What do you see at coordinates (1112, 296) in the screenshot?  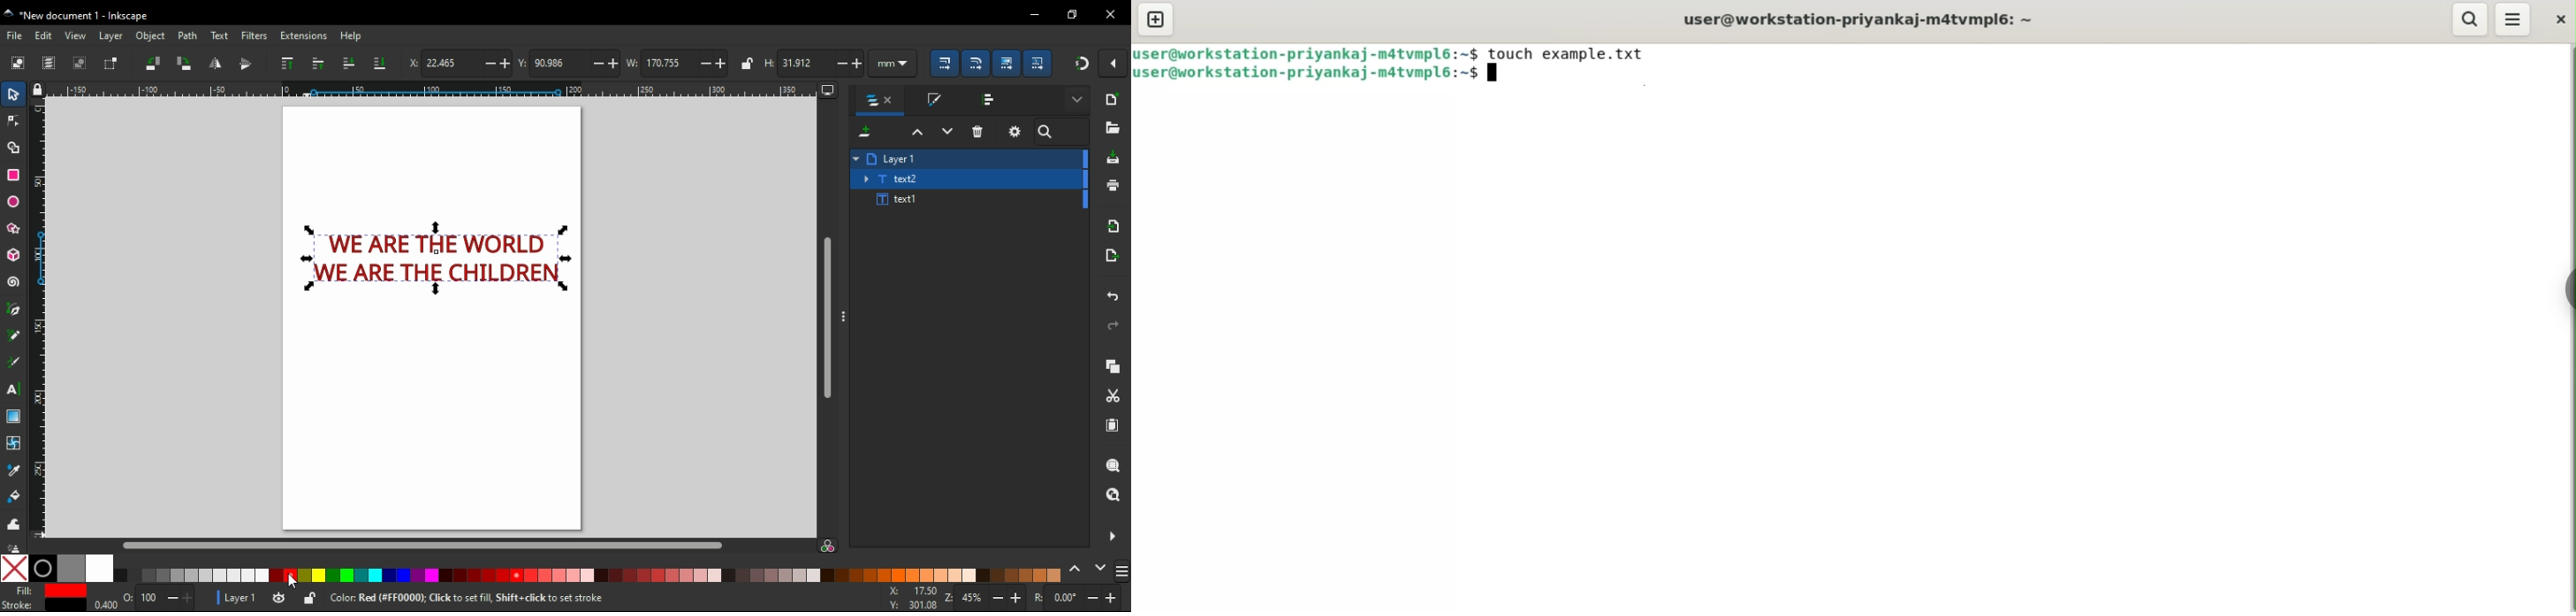 I see `undo` at bounding box center [1112, 296].